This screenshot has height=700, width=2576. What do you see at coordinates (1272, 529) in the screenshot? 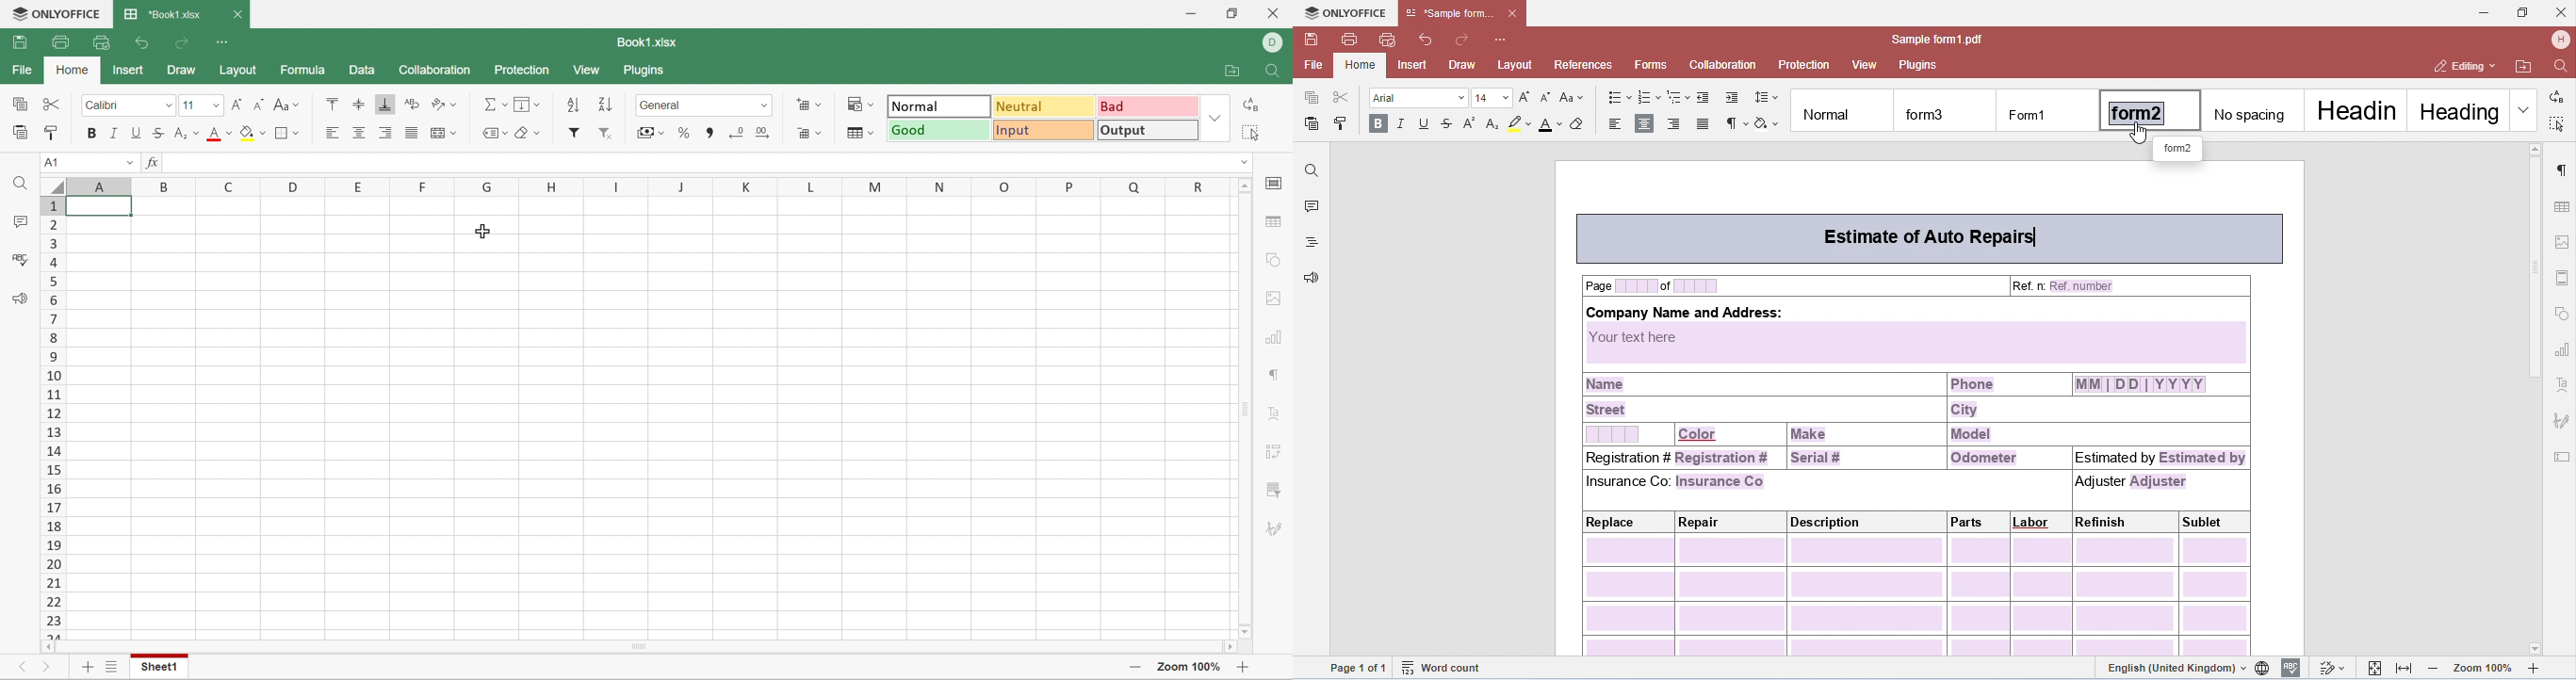
I see `Signature` at bounding box center [1272, 529].